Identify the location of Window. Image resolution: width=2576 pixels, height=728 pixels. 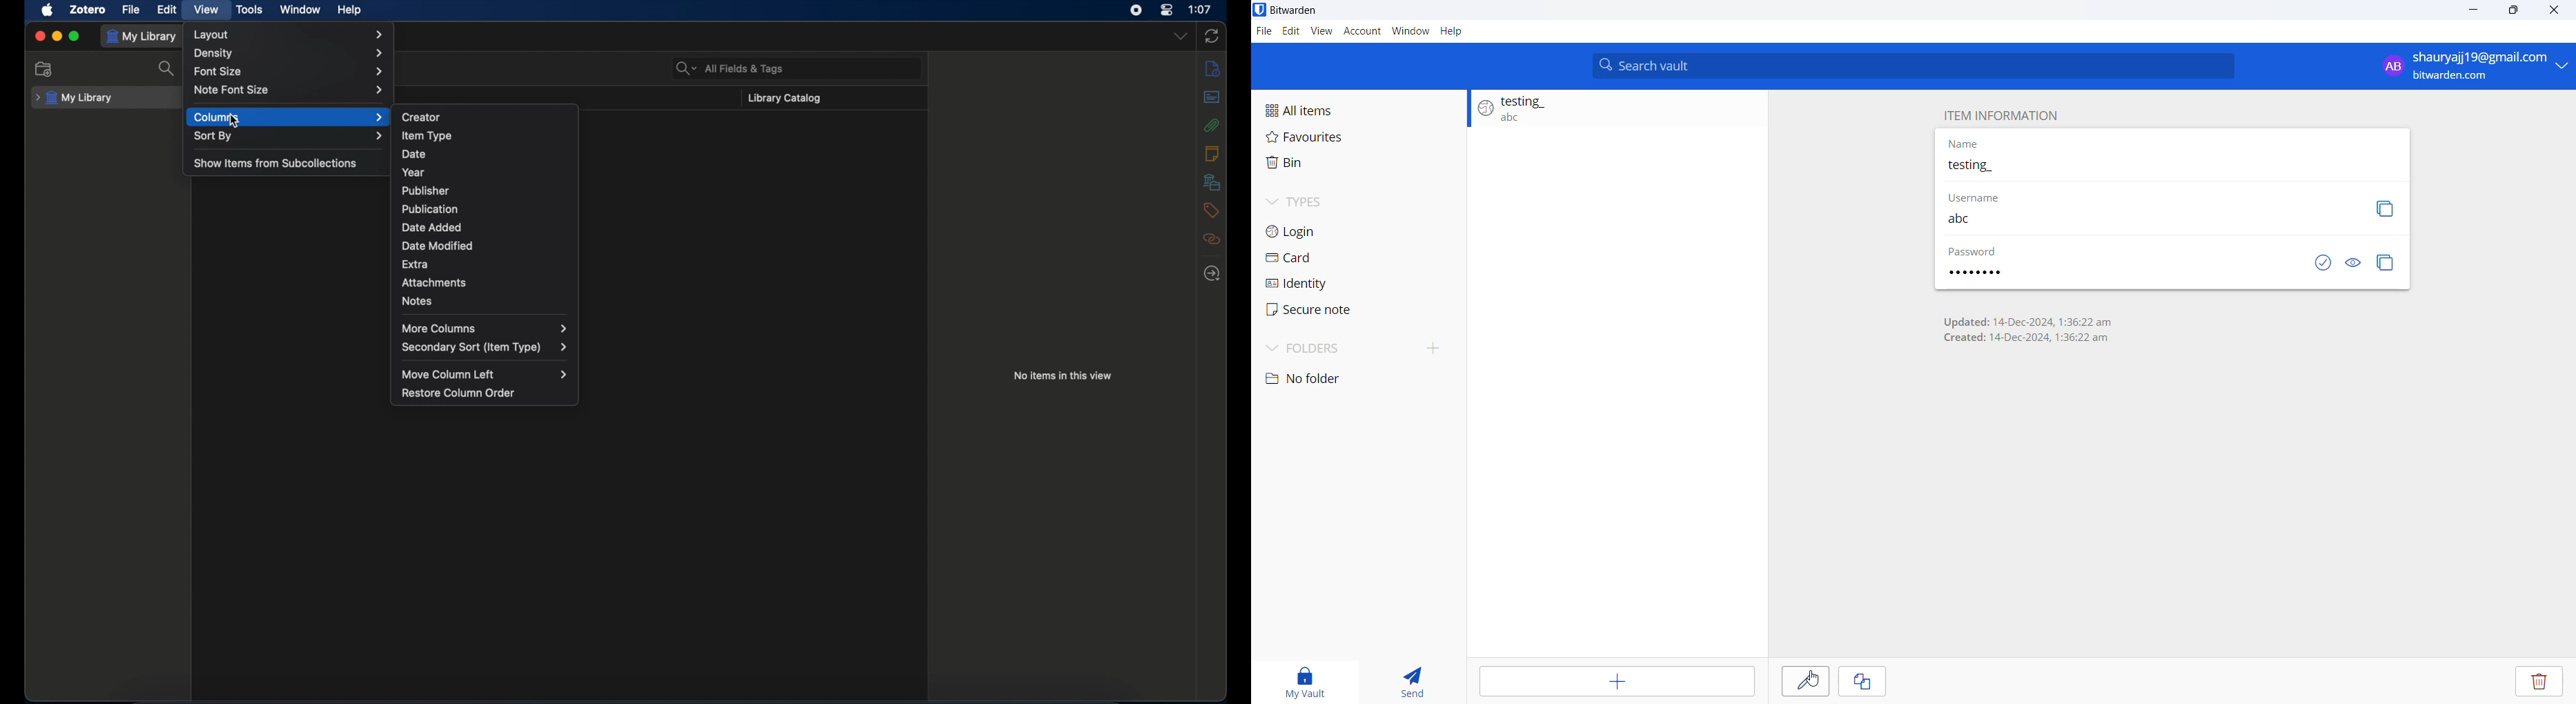
(1410, 29).